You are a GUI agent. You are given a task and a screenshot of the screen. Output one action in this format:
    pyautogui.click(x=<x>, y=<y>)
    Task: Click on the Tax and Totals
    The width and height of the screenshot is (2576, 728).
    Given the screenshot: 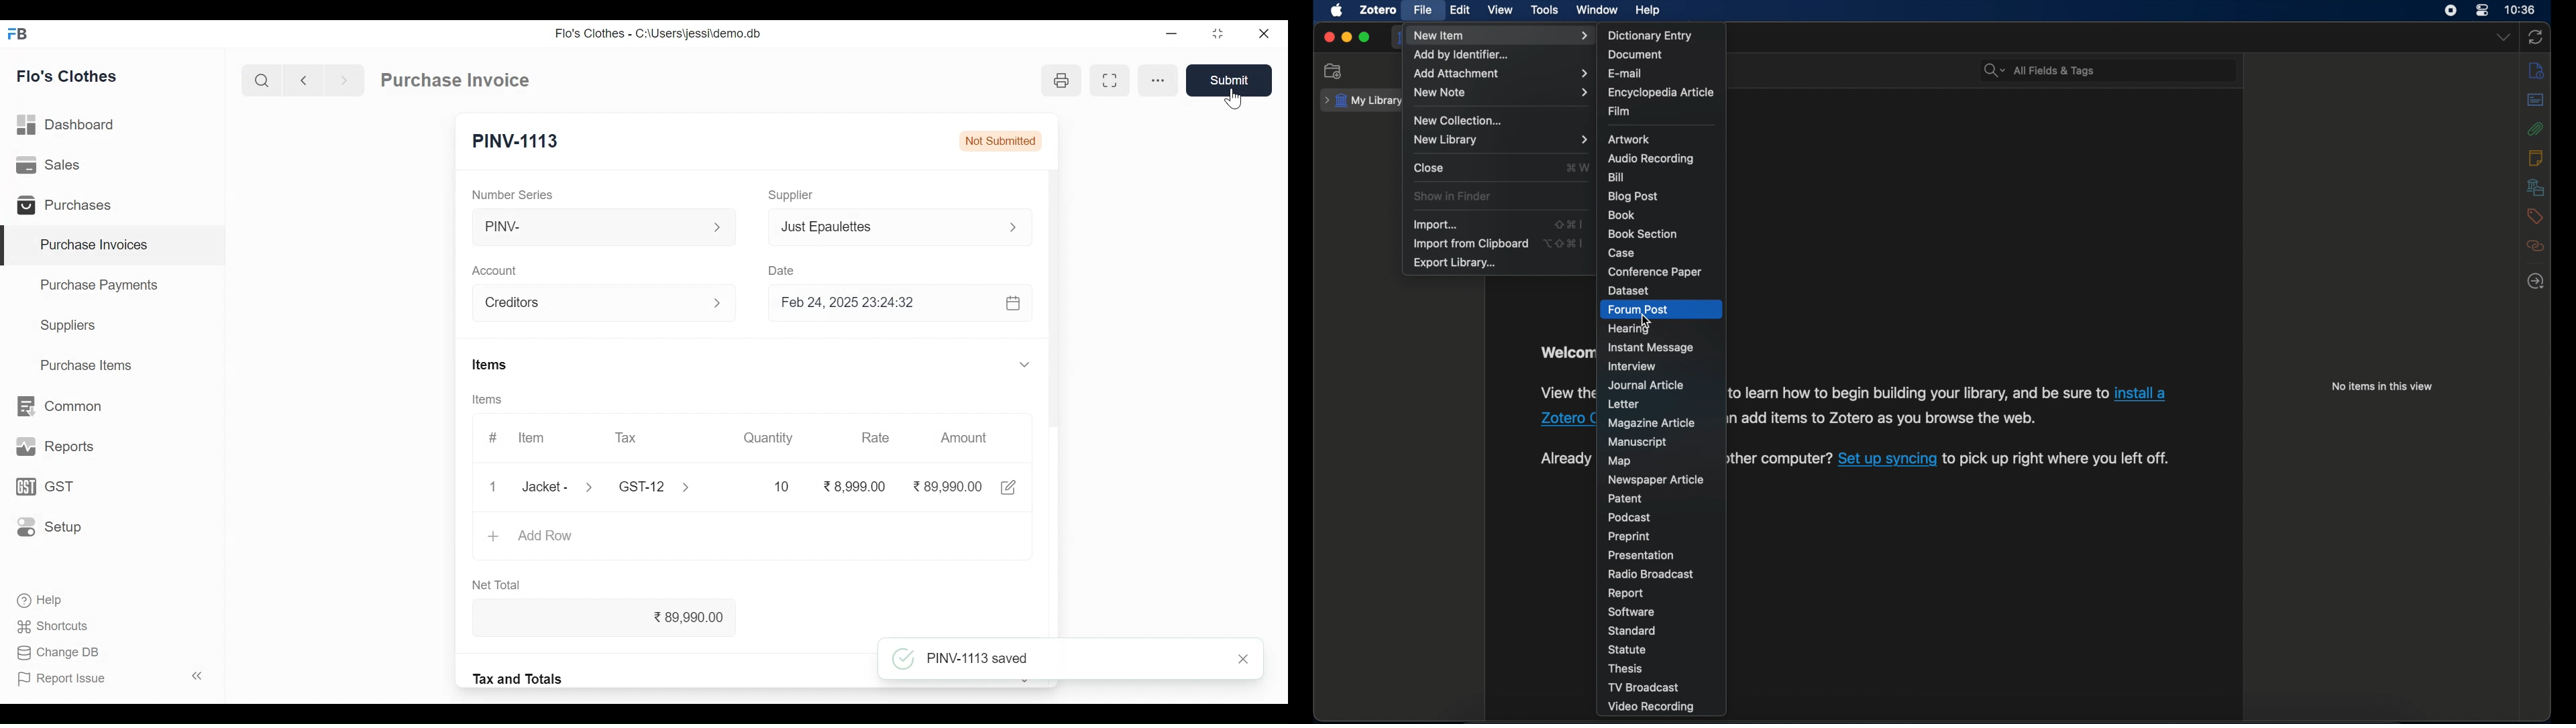 What is the action you would take?
    pyautogui.click(x=520, y=678)
    